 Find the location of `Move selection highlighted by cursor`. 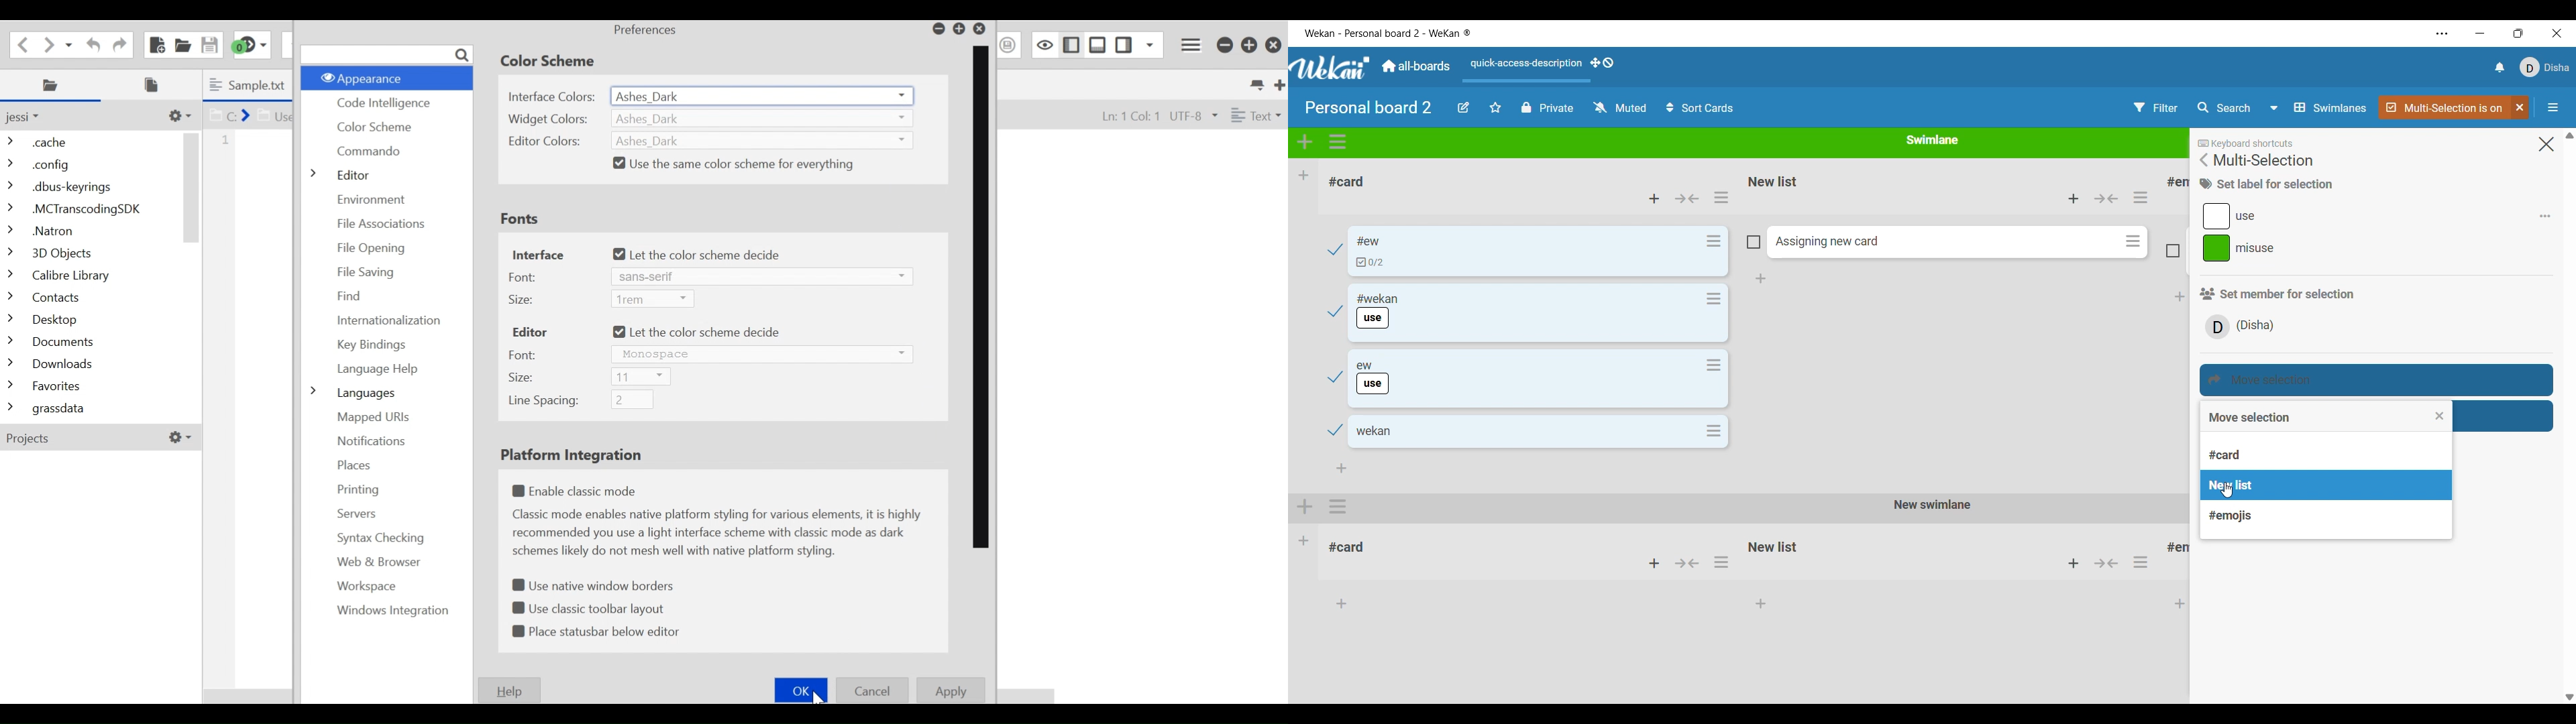

Move selection highlighted by cursor is located at coordinates (2377, 381).